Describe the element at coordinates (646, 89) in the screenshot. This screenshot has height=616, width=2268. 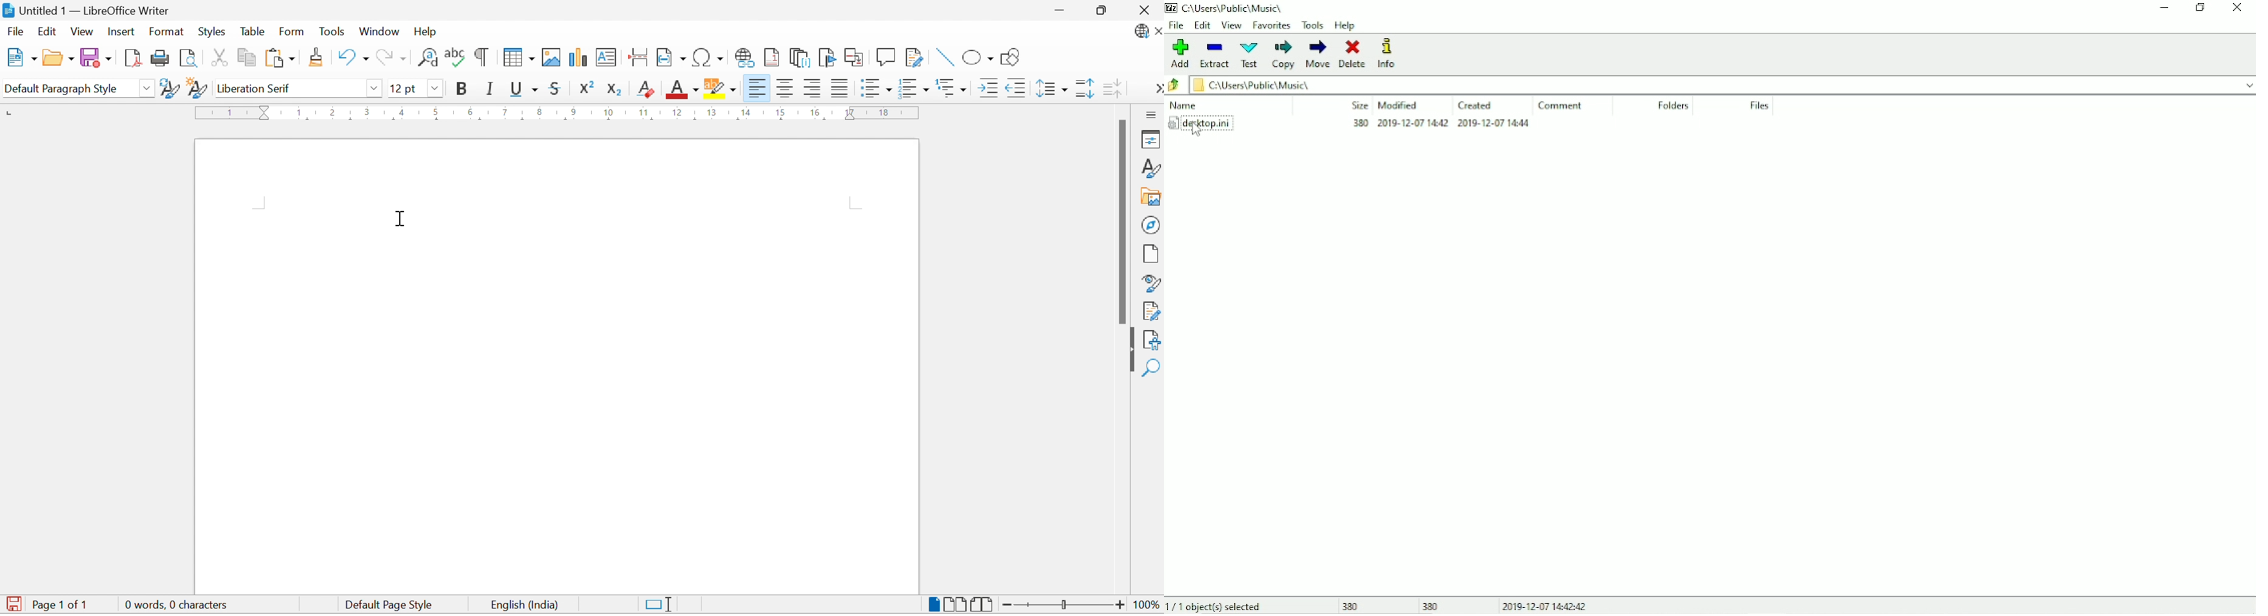
I see `Clear Direct Formatting` at that location.